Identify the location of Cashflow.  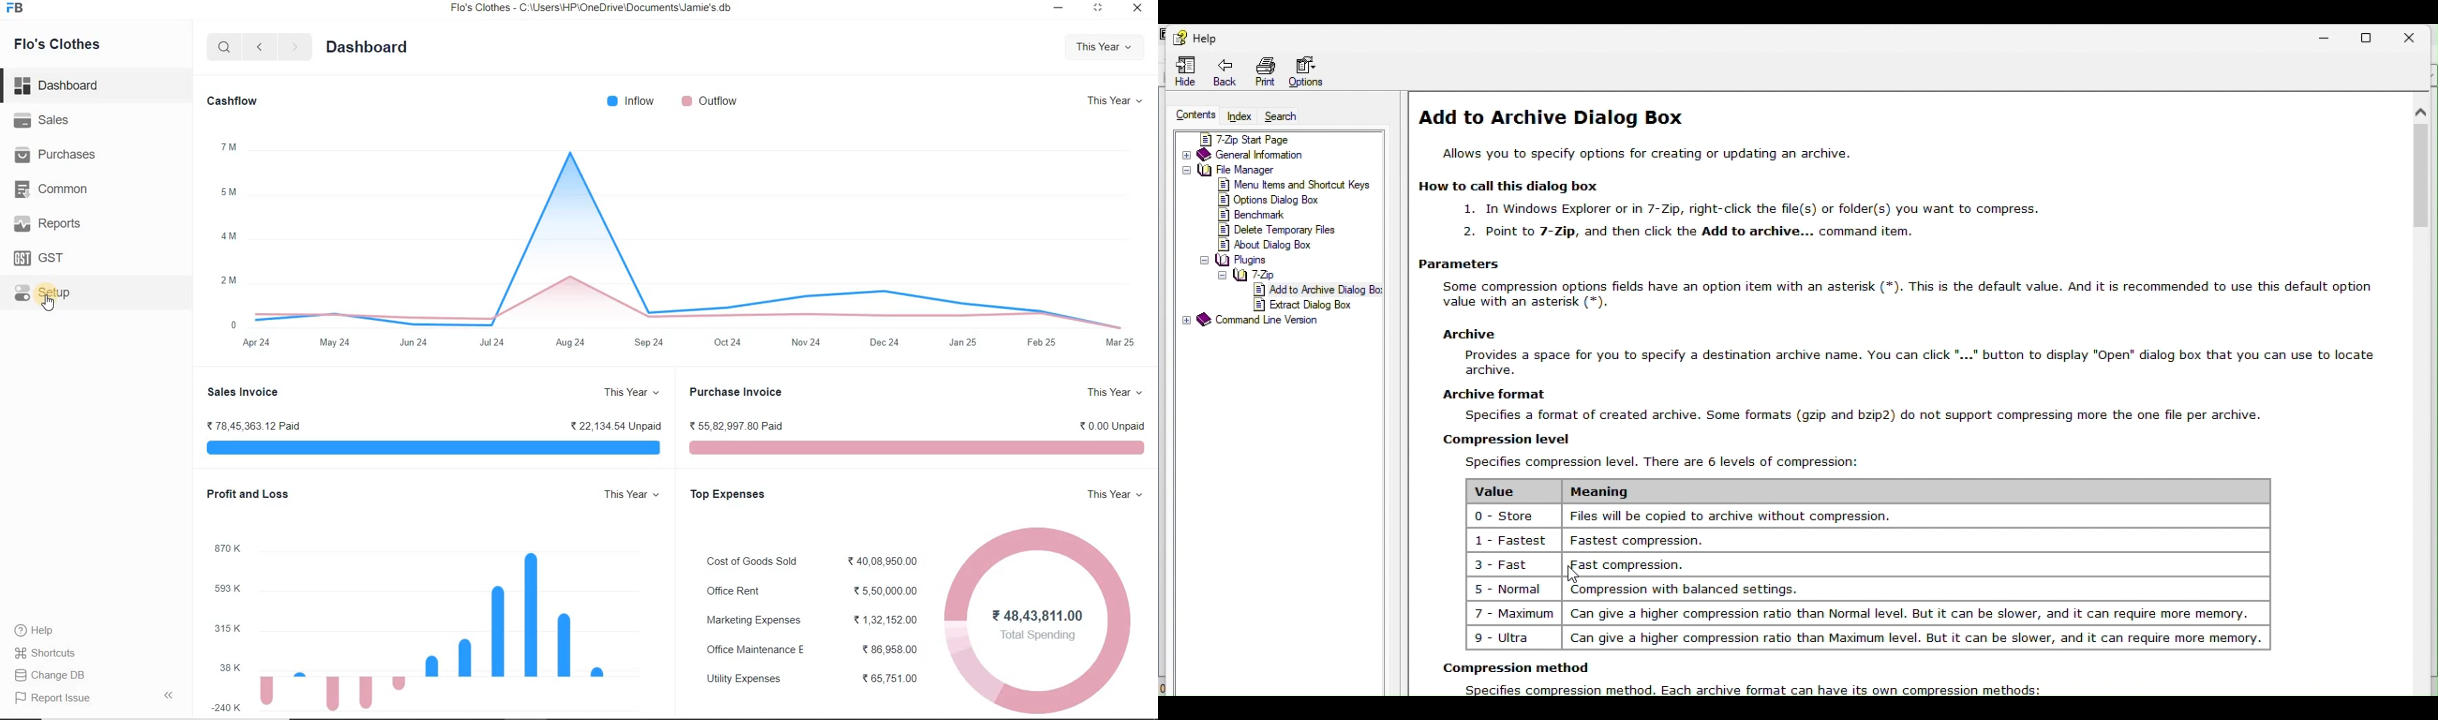
(232, 102).